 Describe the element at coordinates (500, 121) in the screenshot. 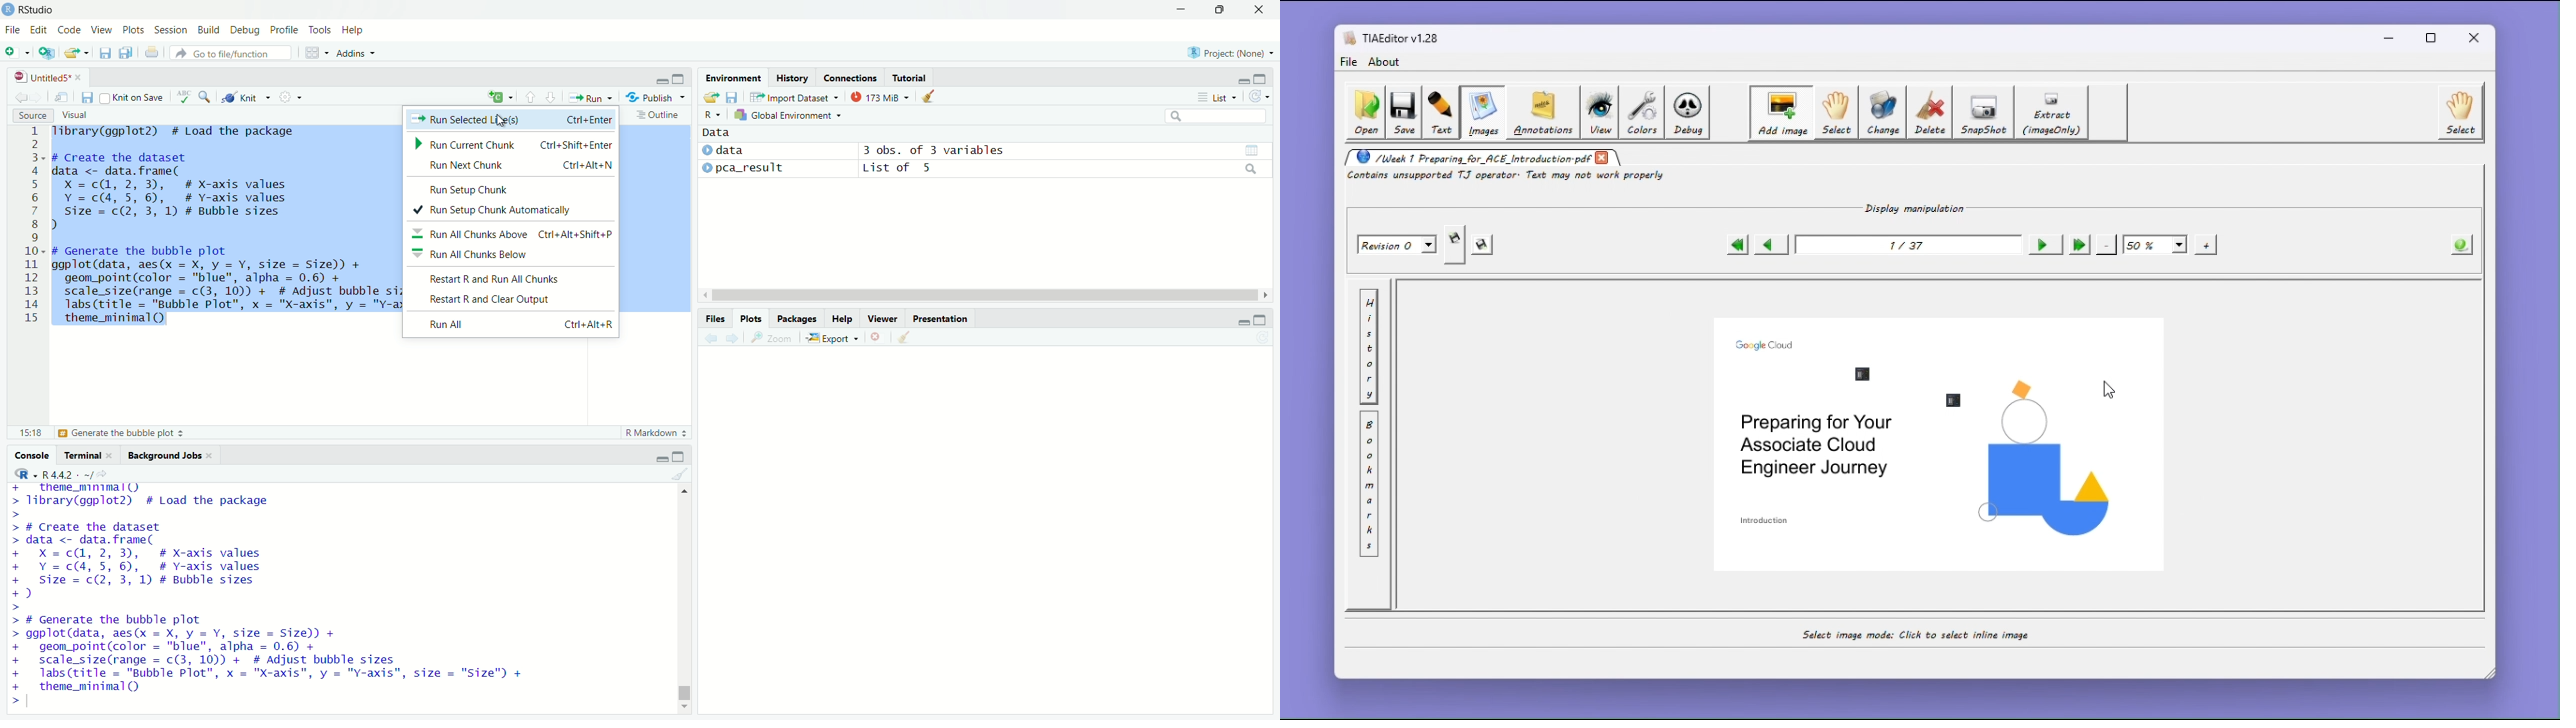

I see `cursor` at that location.